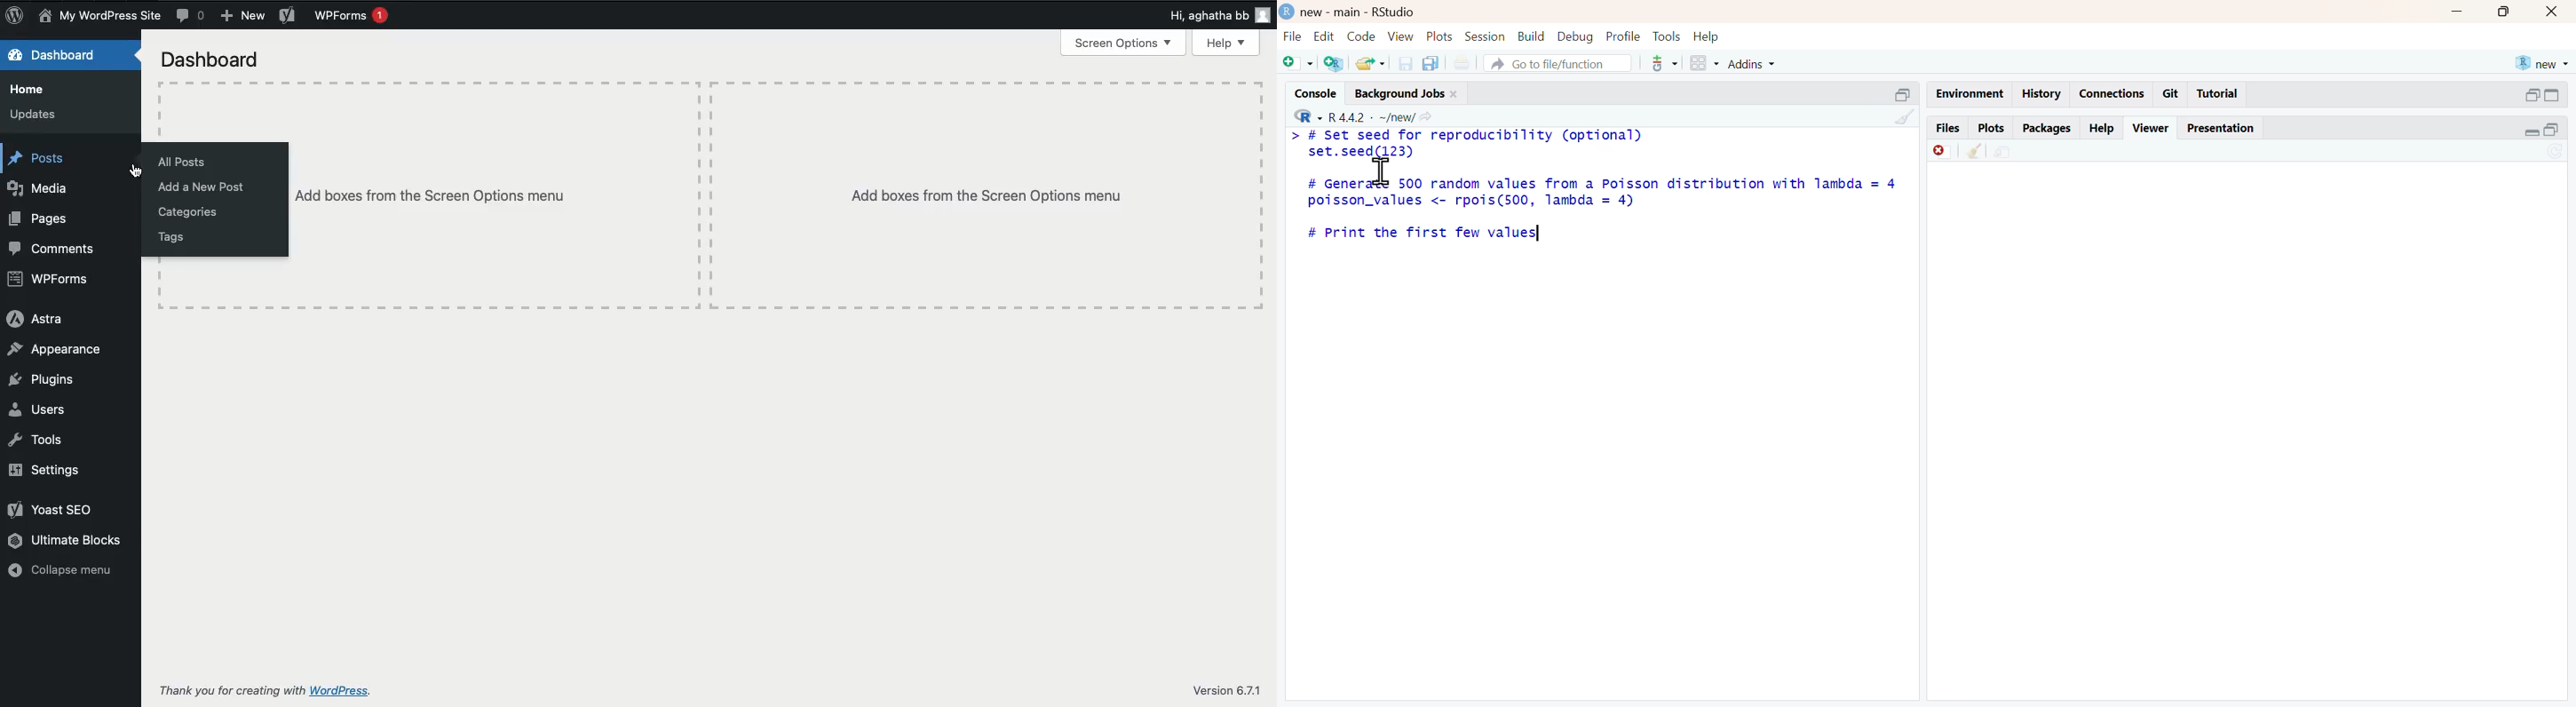 This screenshot has height=728, width=2576. I want to click on Add boxes from screen options menu , so click(987, 195).